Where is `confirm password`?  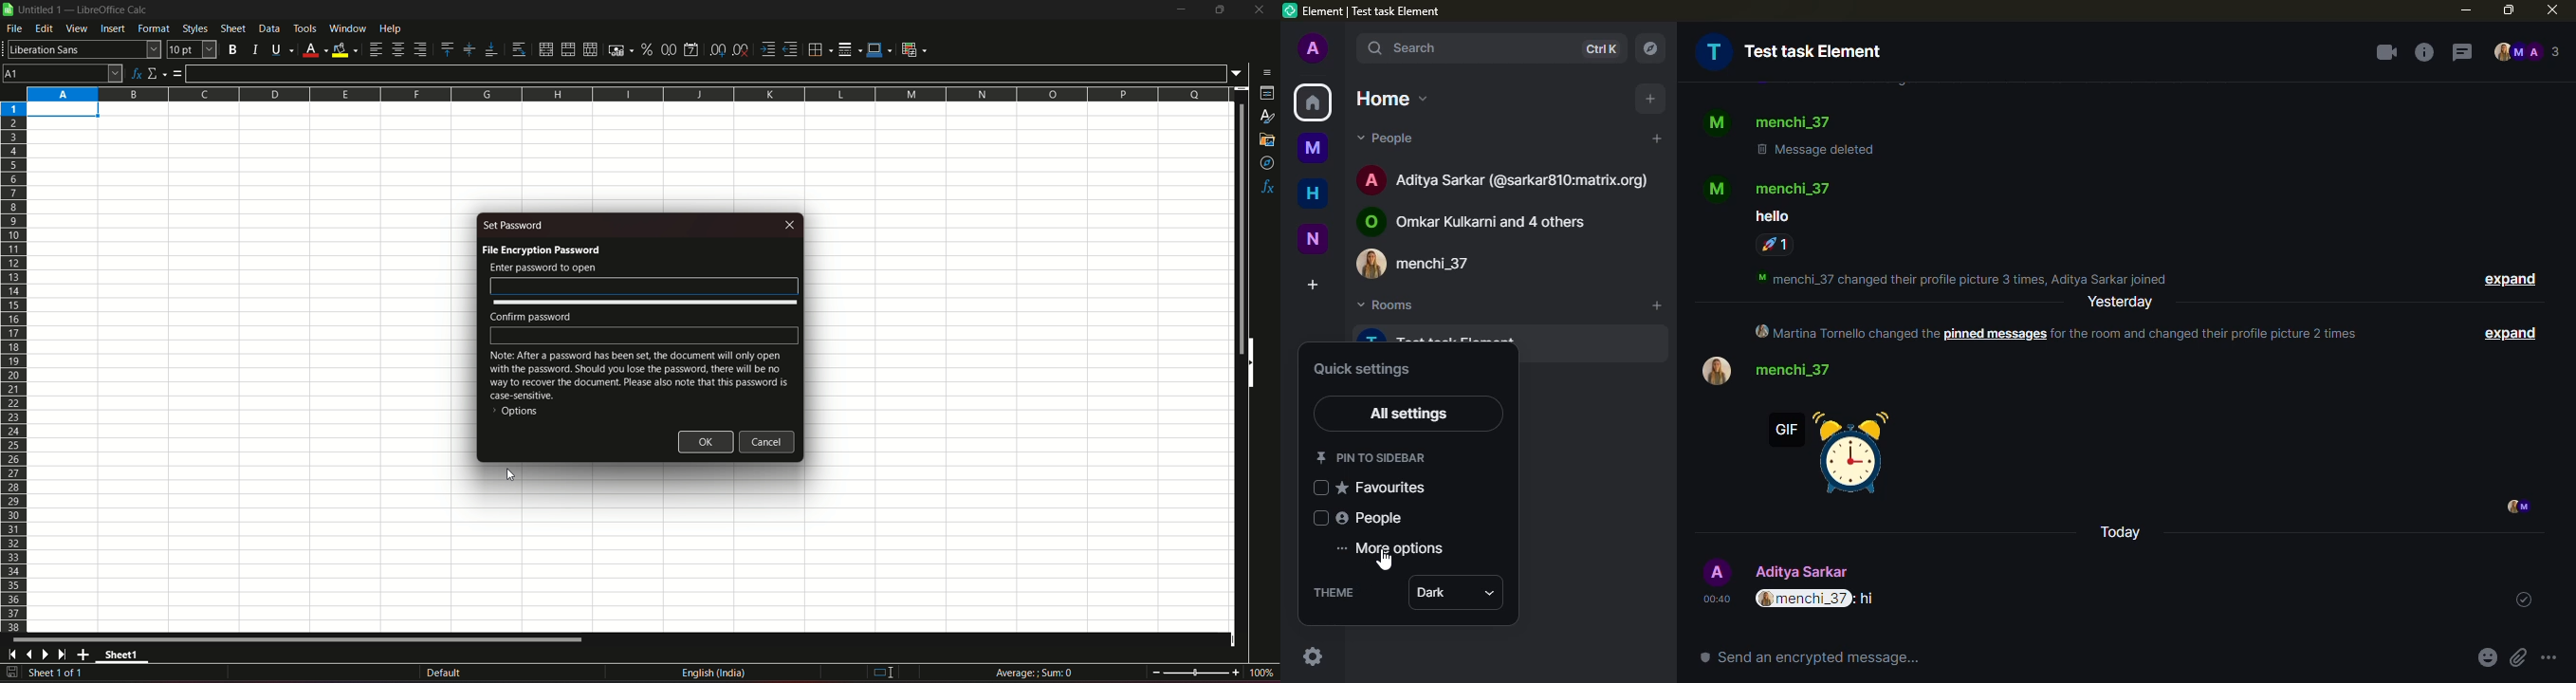 confirm password is located at coordinates (531, 316).